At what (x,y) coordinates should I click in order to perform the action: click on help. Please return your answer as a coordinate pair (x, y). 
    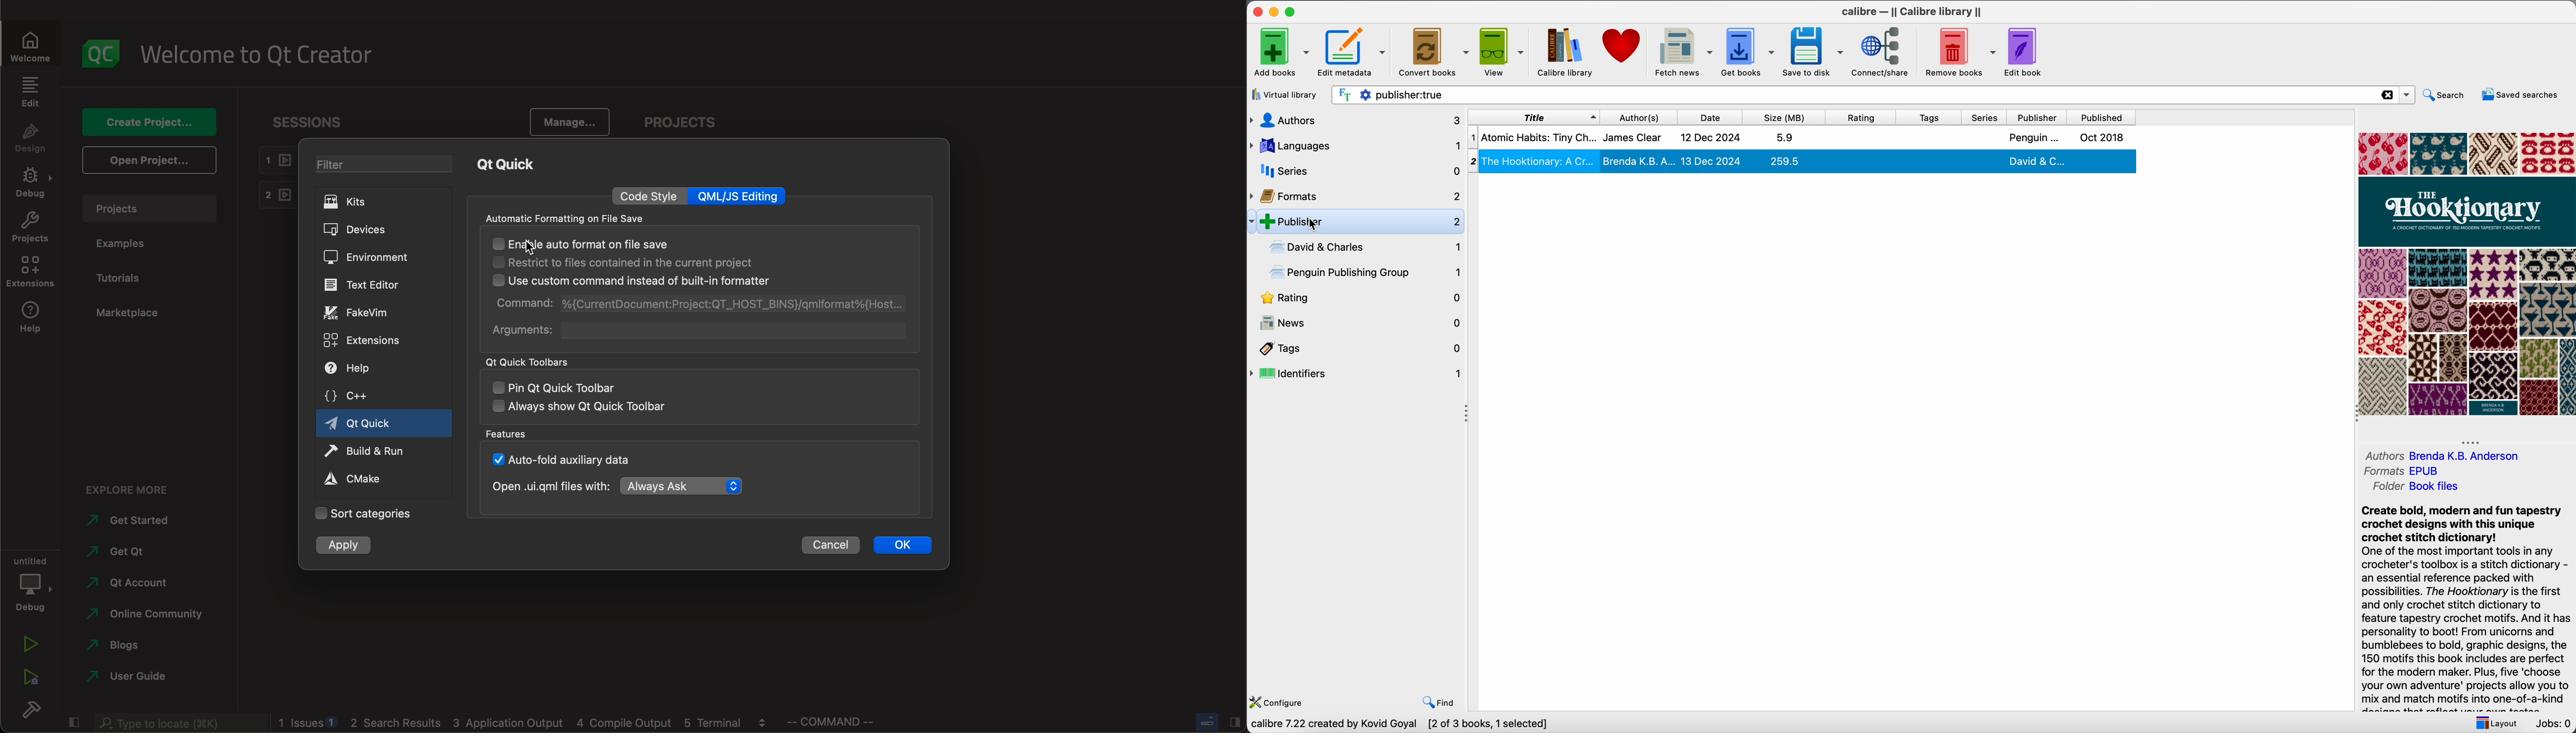
    Looking at the image, I should click on (30, 319).